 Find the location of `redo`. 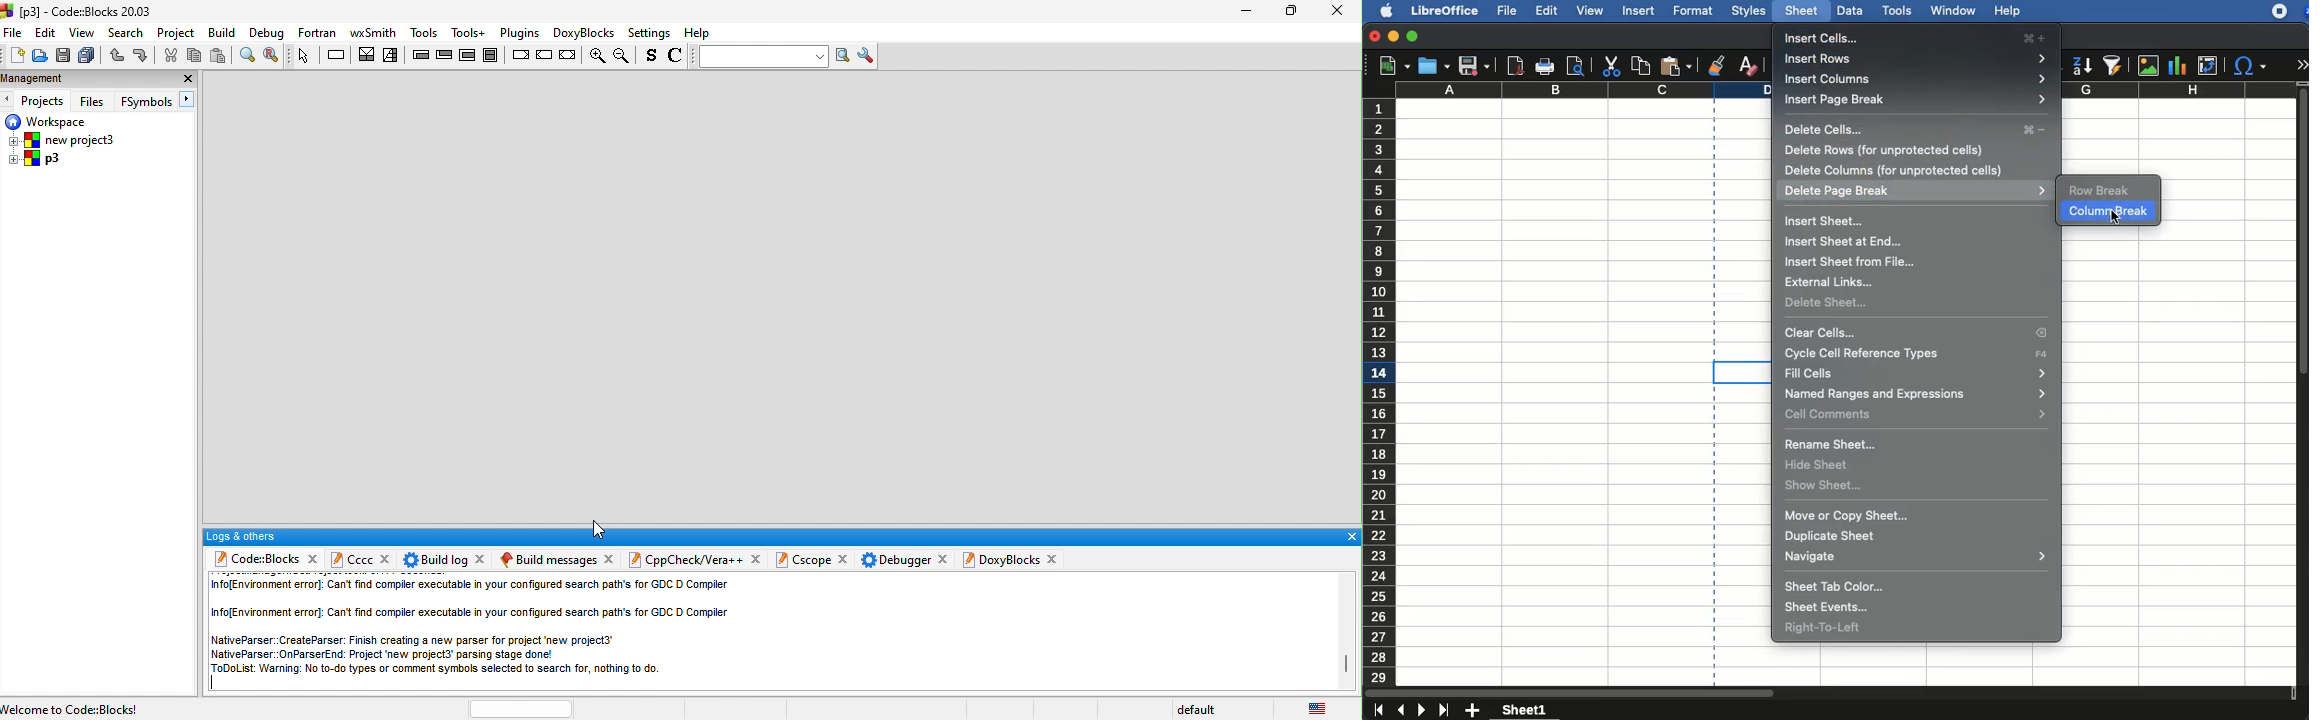

redo is located at coordinates (143, 56).